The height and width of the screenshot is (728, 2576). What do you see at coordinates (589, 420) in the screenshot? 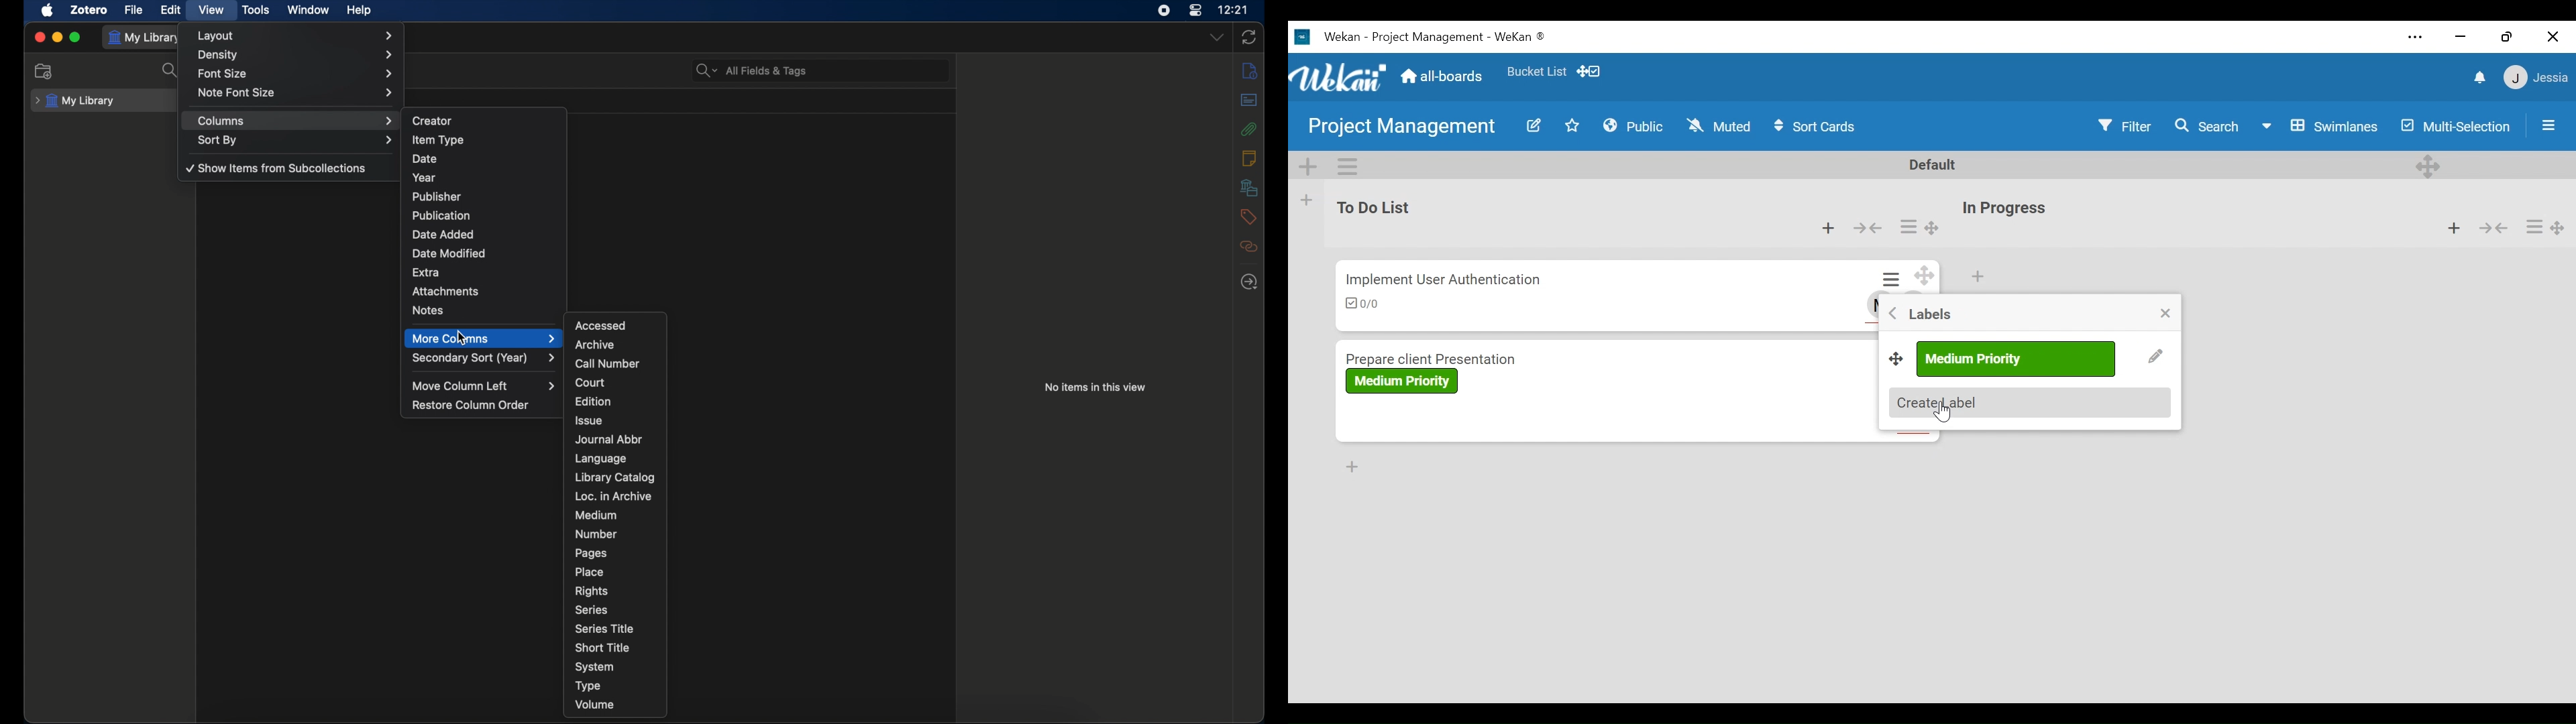
I see `issue` at bounding box center [589, 420].